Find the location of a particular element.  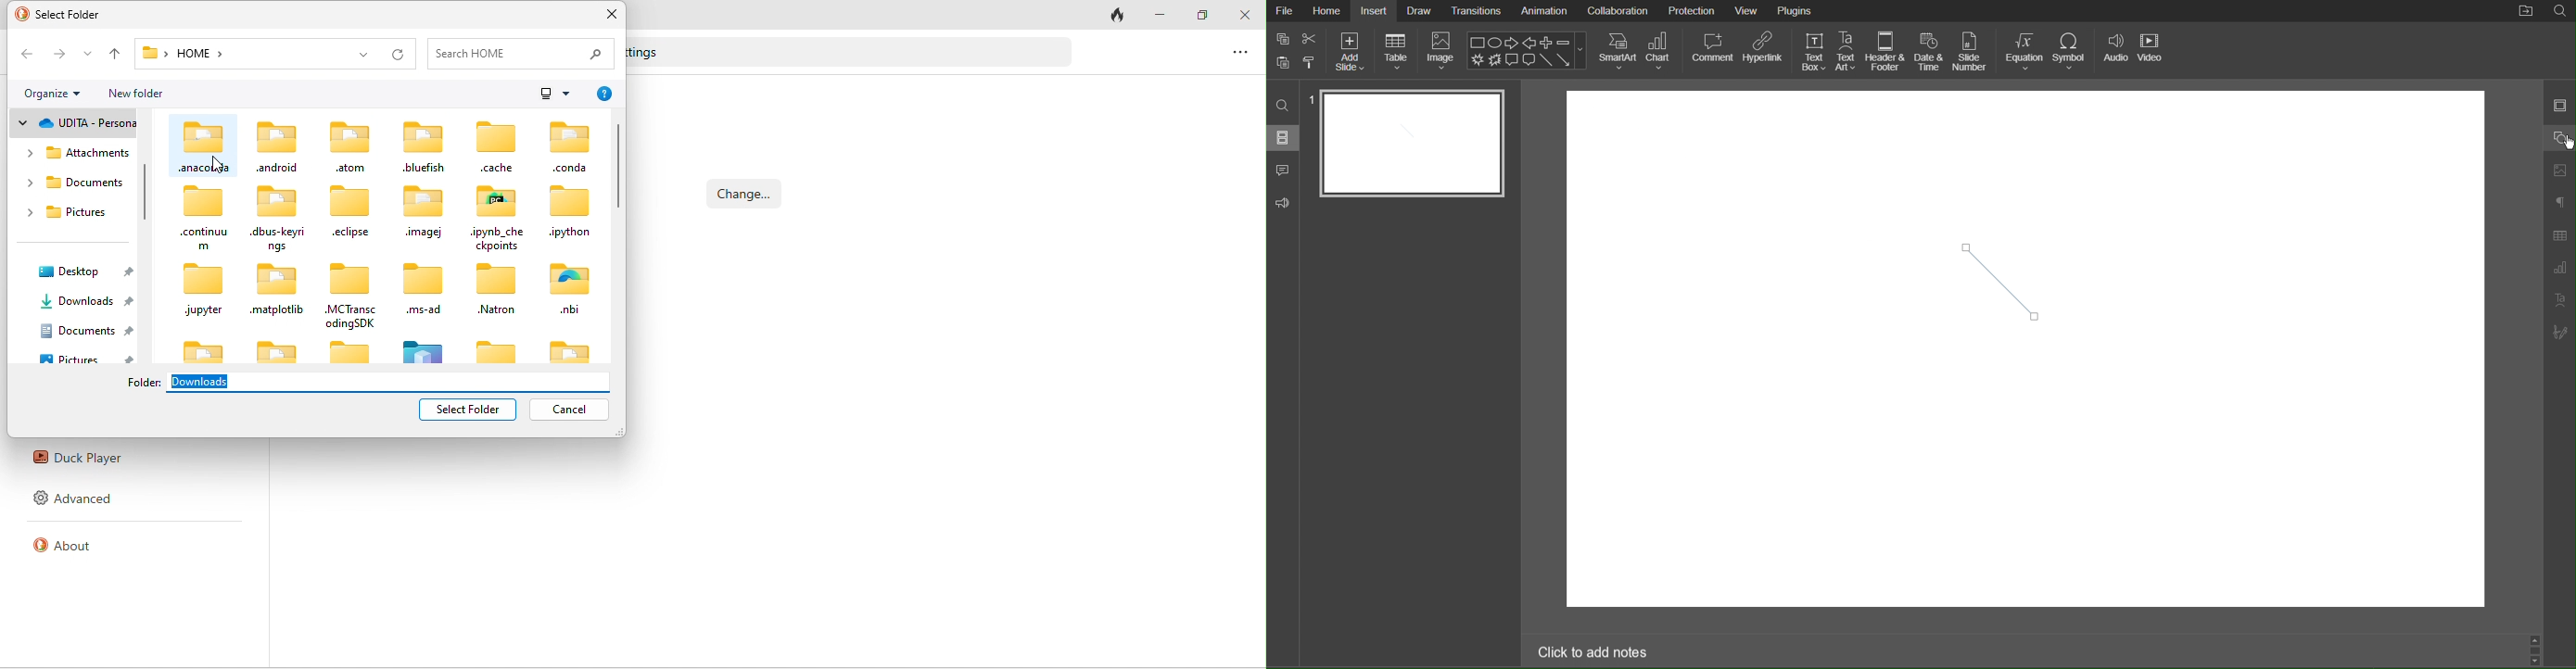

View is located at coordinates (1748, 12).